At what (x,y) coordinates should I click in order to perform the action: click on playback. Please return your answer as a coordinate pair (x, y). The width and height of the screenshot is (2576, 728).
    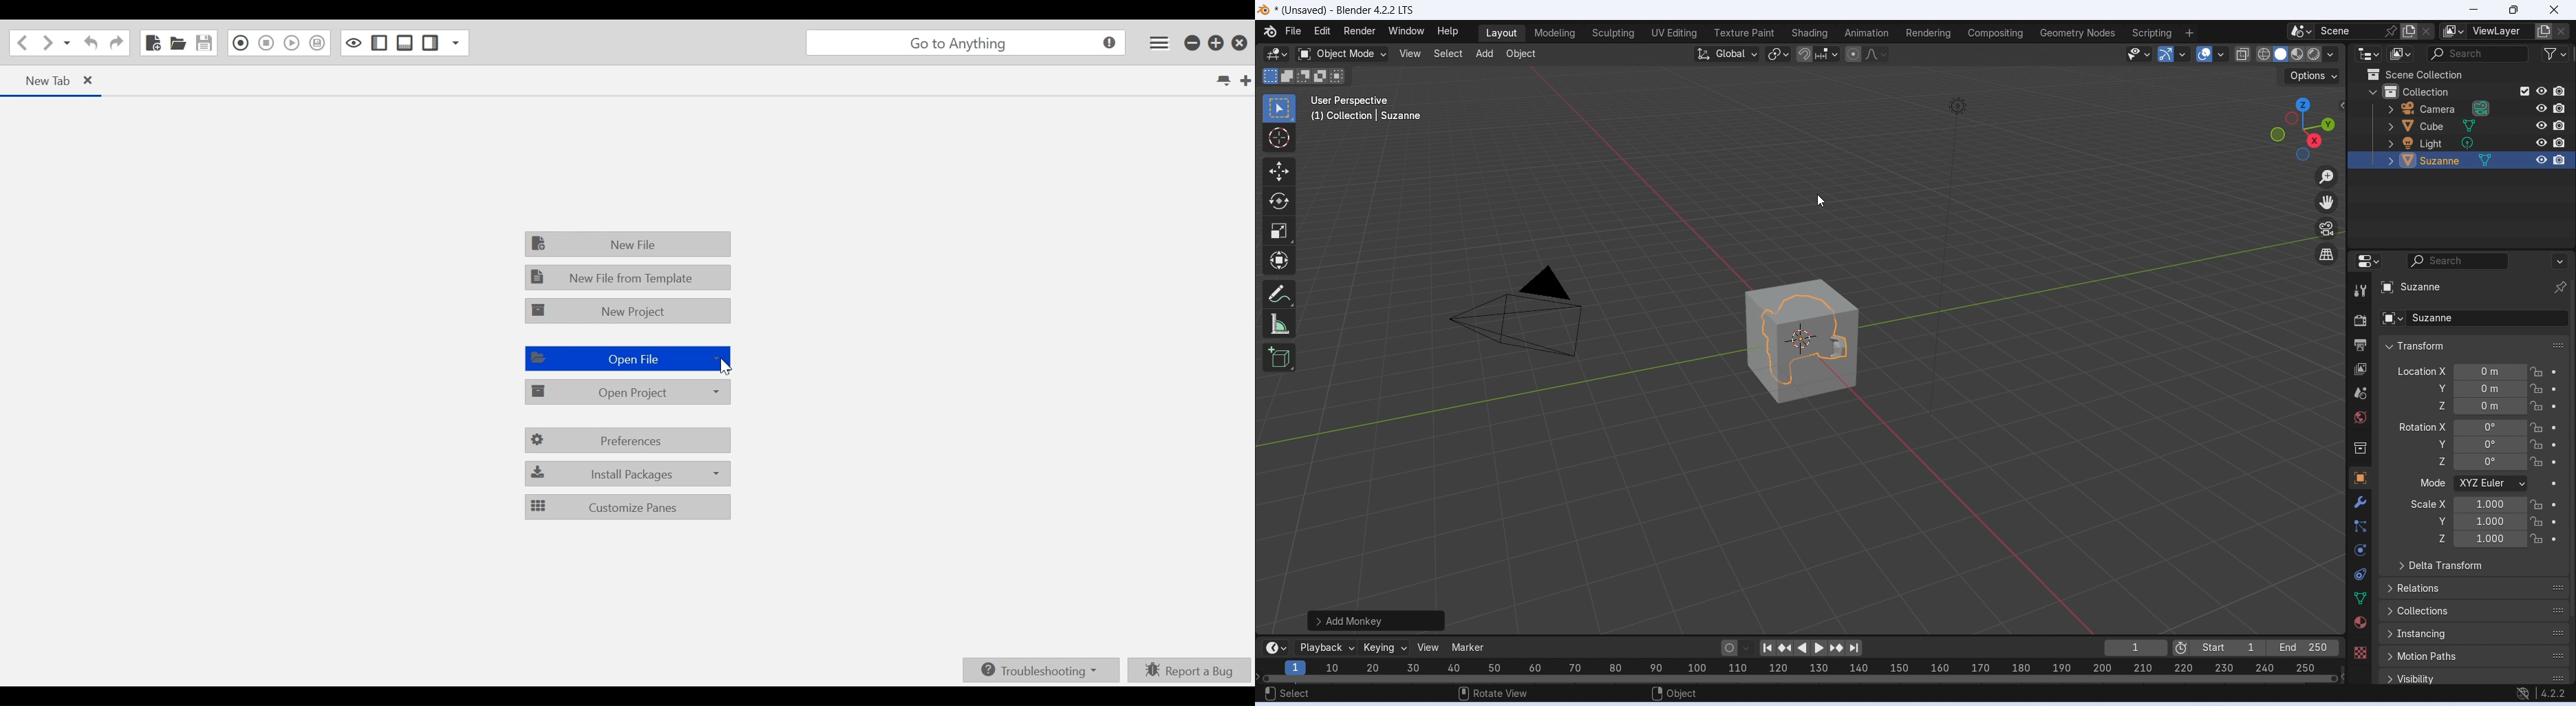
    Looking at the image, I should click on (1324, 648).